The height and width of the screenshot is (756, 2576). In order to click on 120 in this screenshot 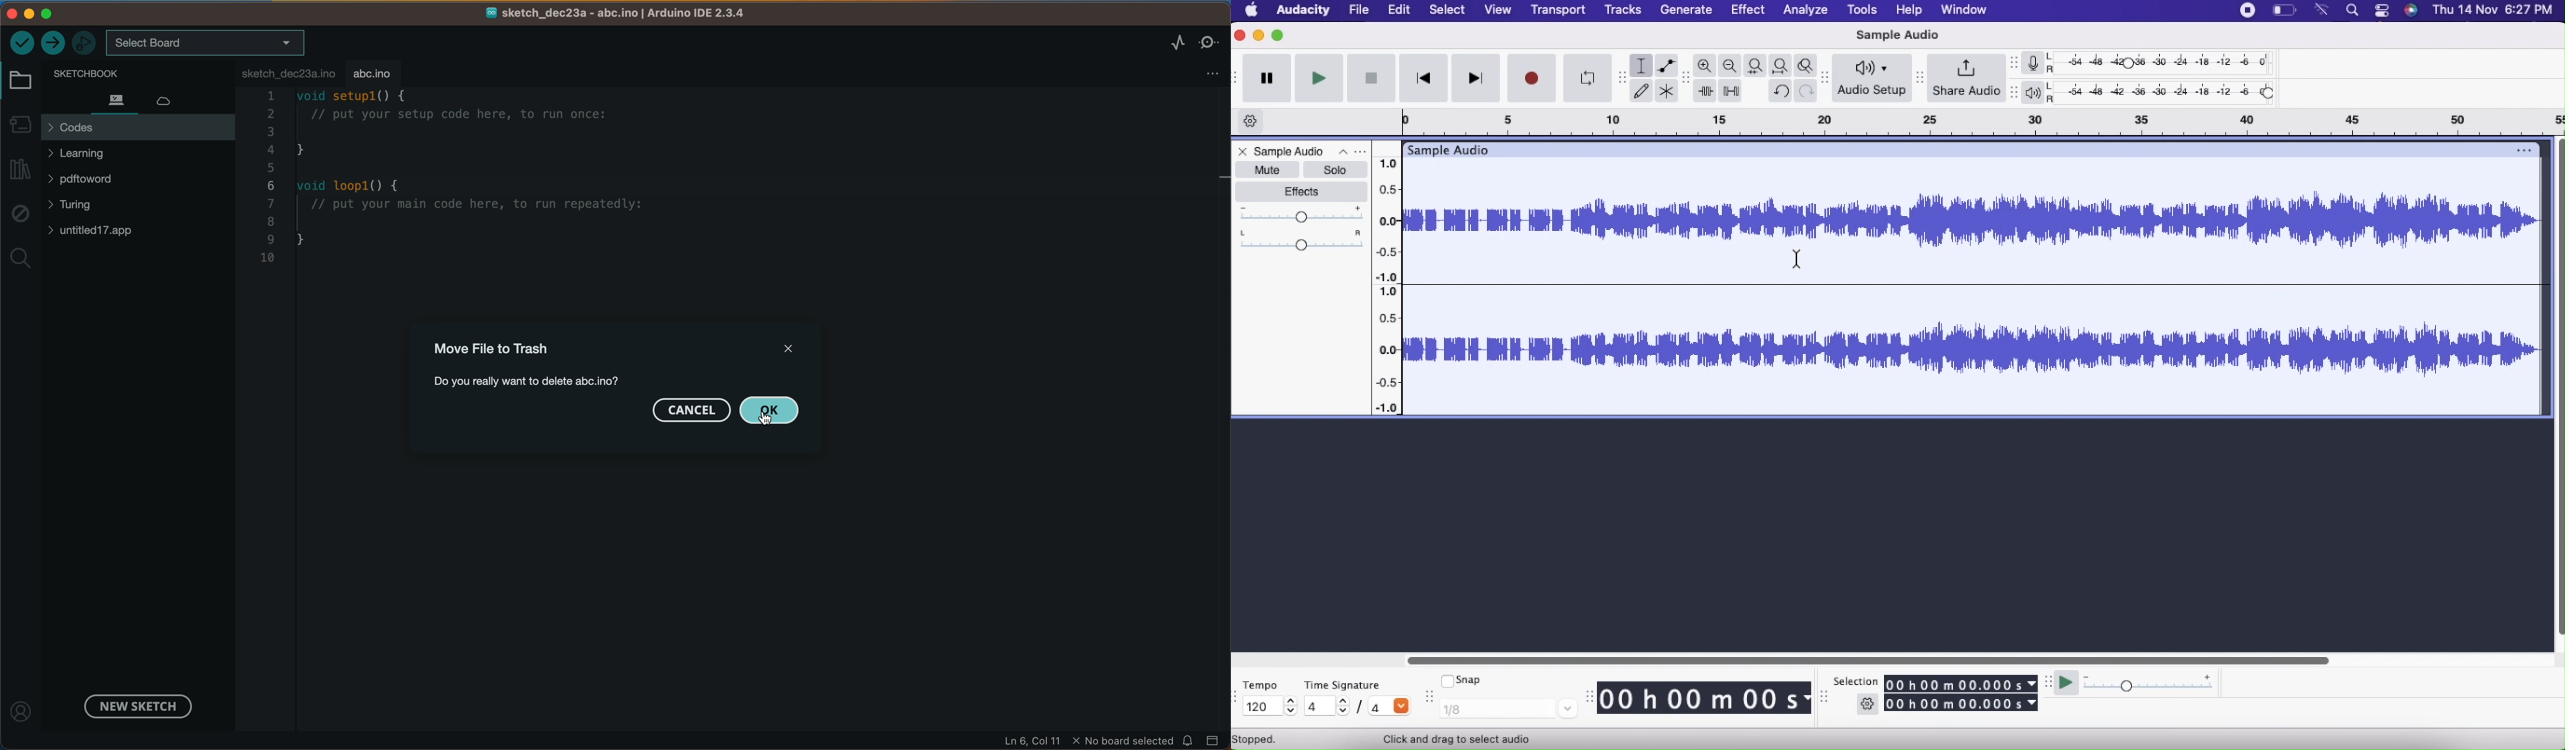, I will do `click(1267, 707)`.